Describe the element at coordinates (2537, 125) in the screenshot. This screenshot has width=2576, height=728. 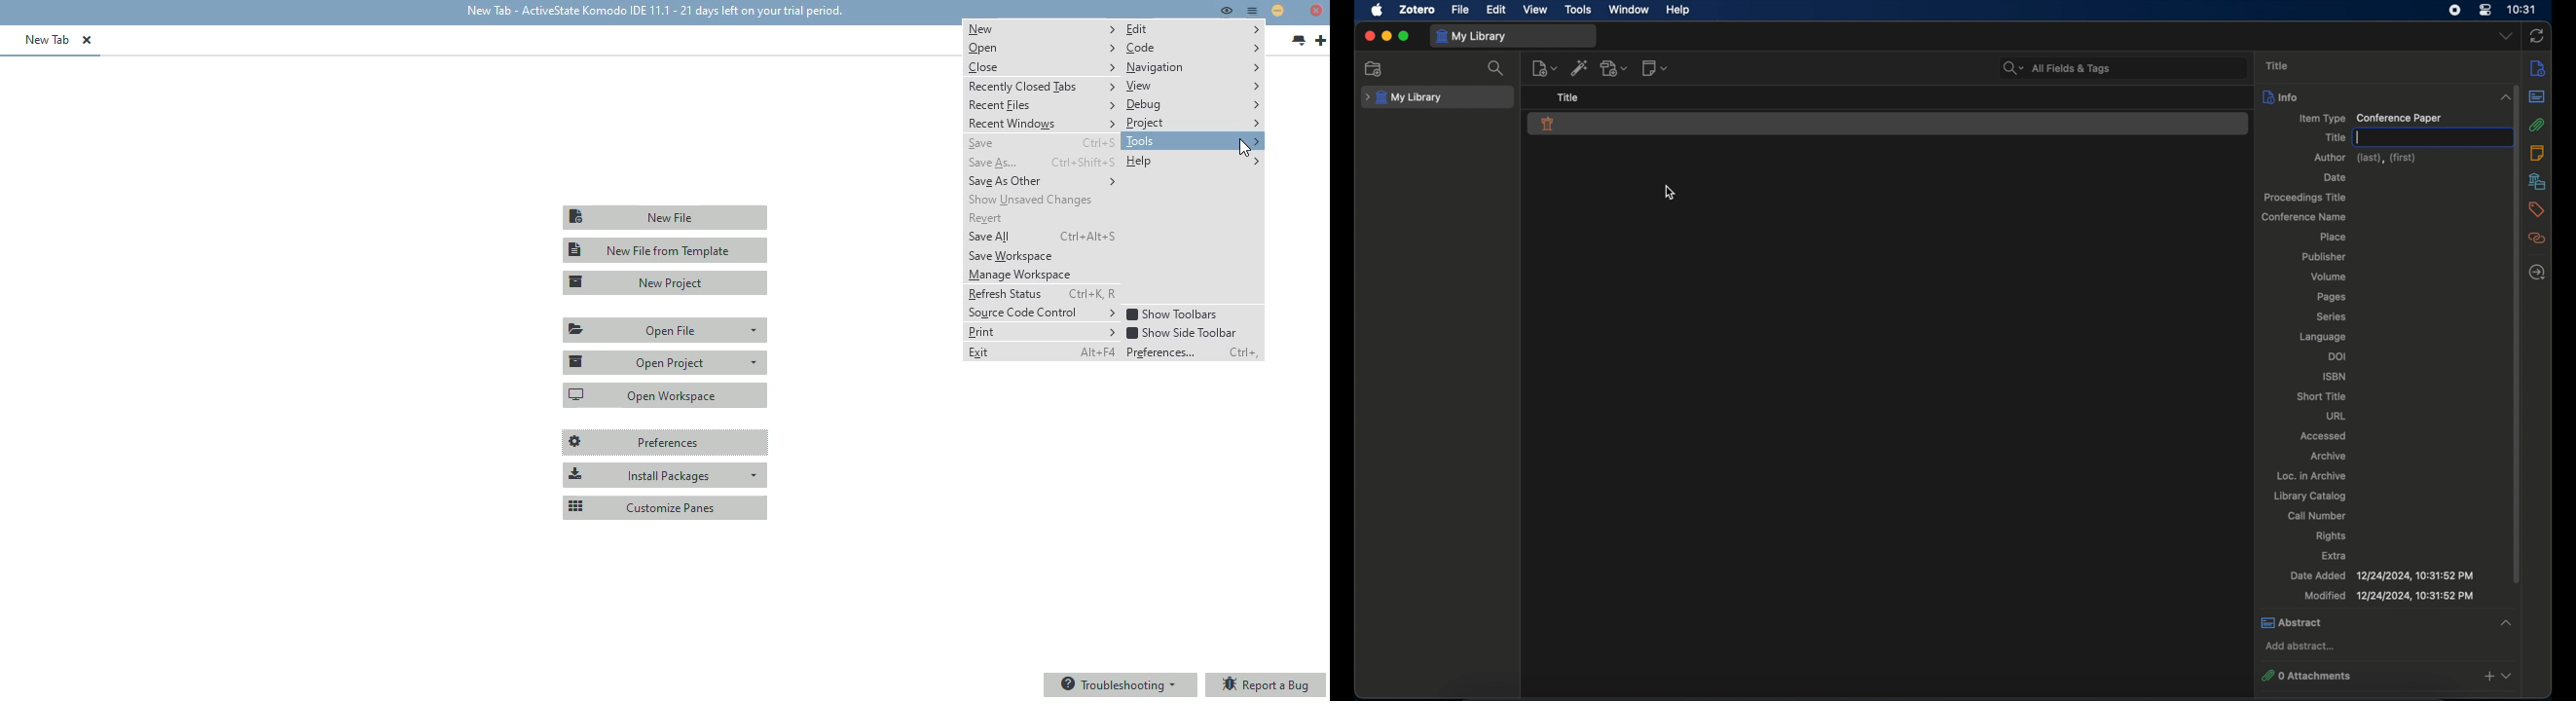
I see `attachments` at that location.